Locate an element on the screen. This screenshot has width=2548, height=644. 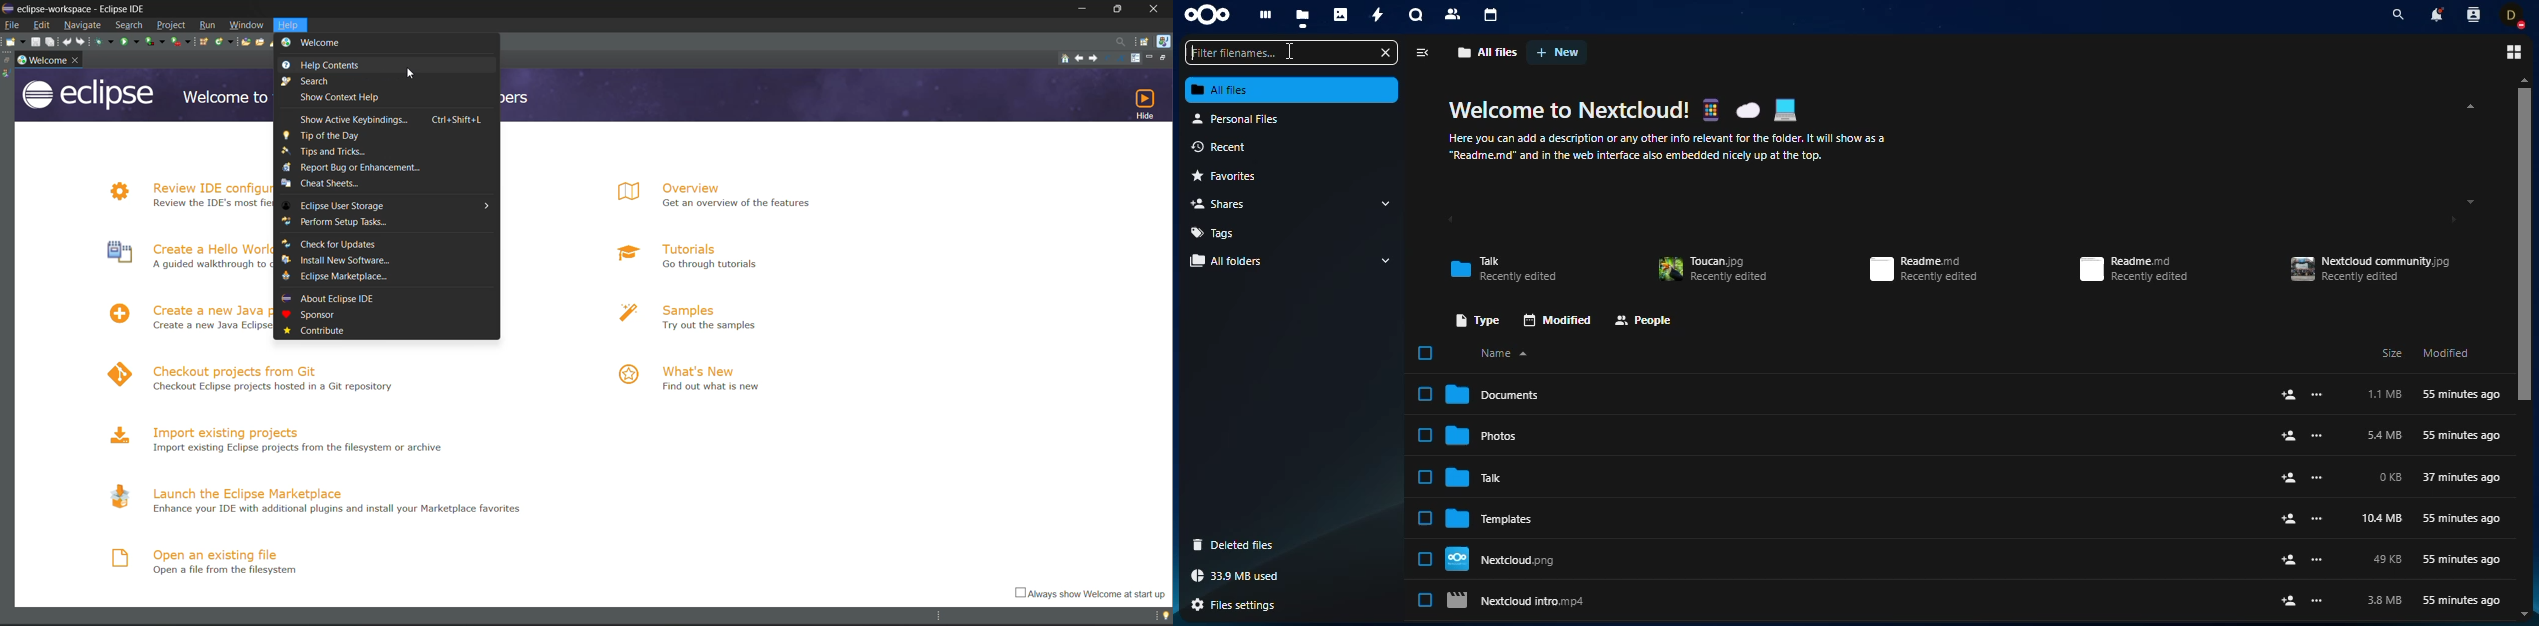
more is located at coordinates (2317, 436).